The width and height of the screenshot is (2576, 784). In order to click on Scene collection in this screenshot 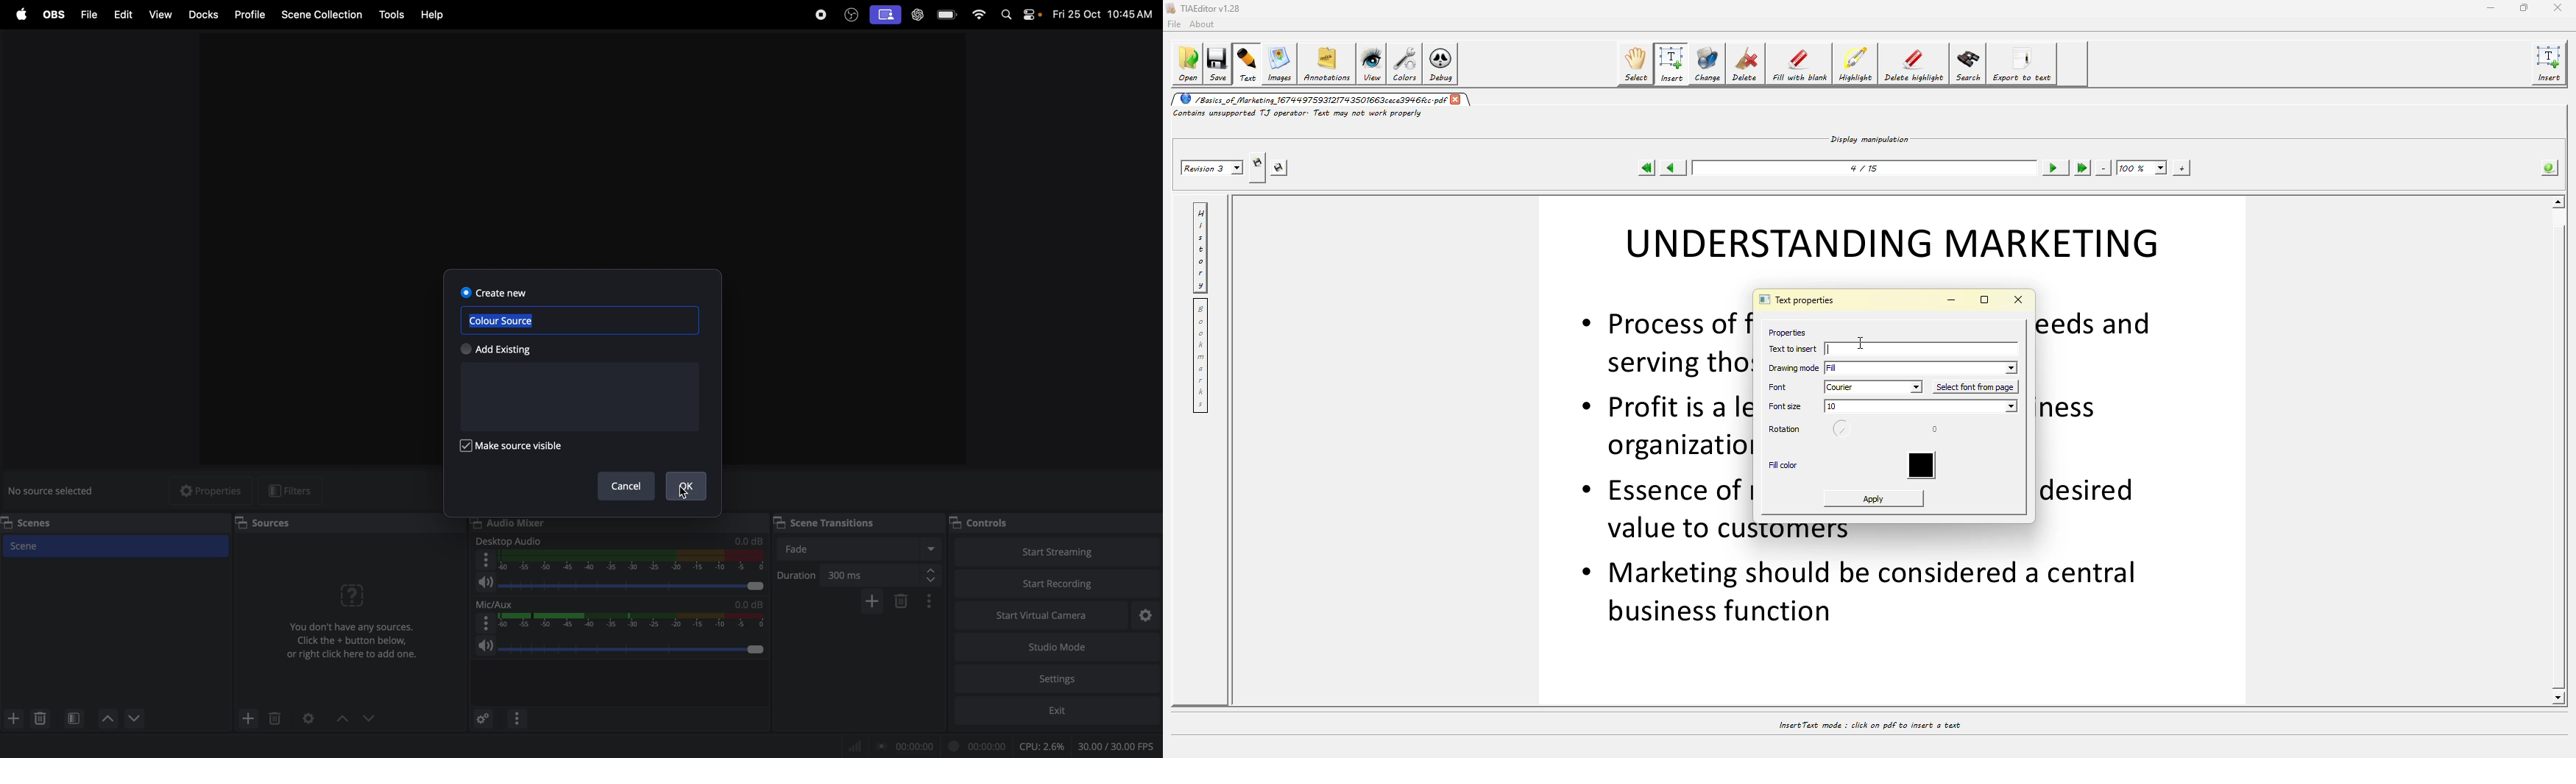, I will do `click(324, 13)`.